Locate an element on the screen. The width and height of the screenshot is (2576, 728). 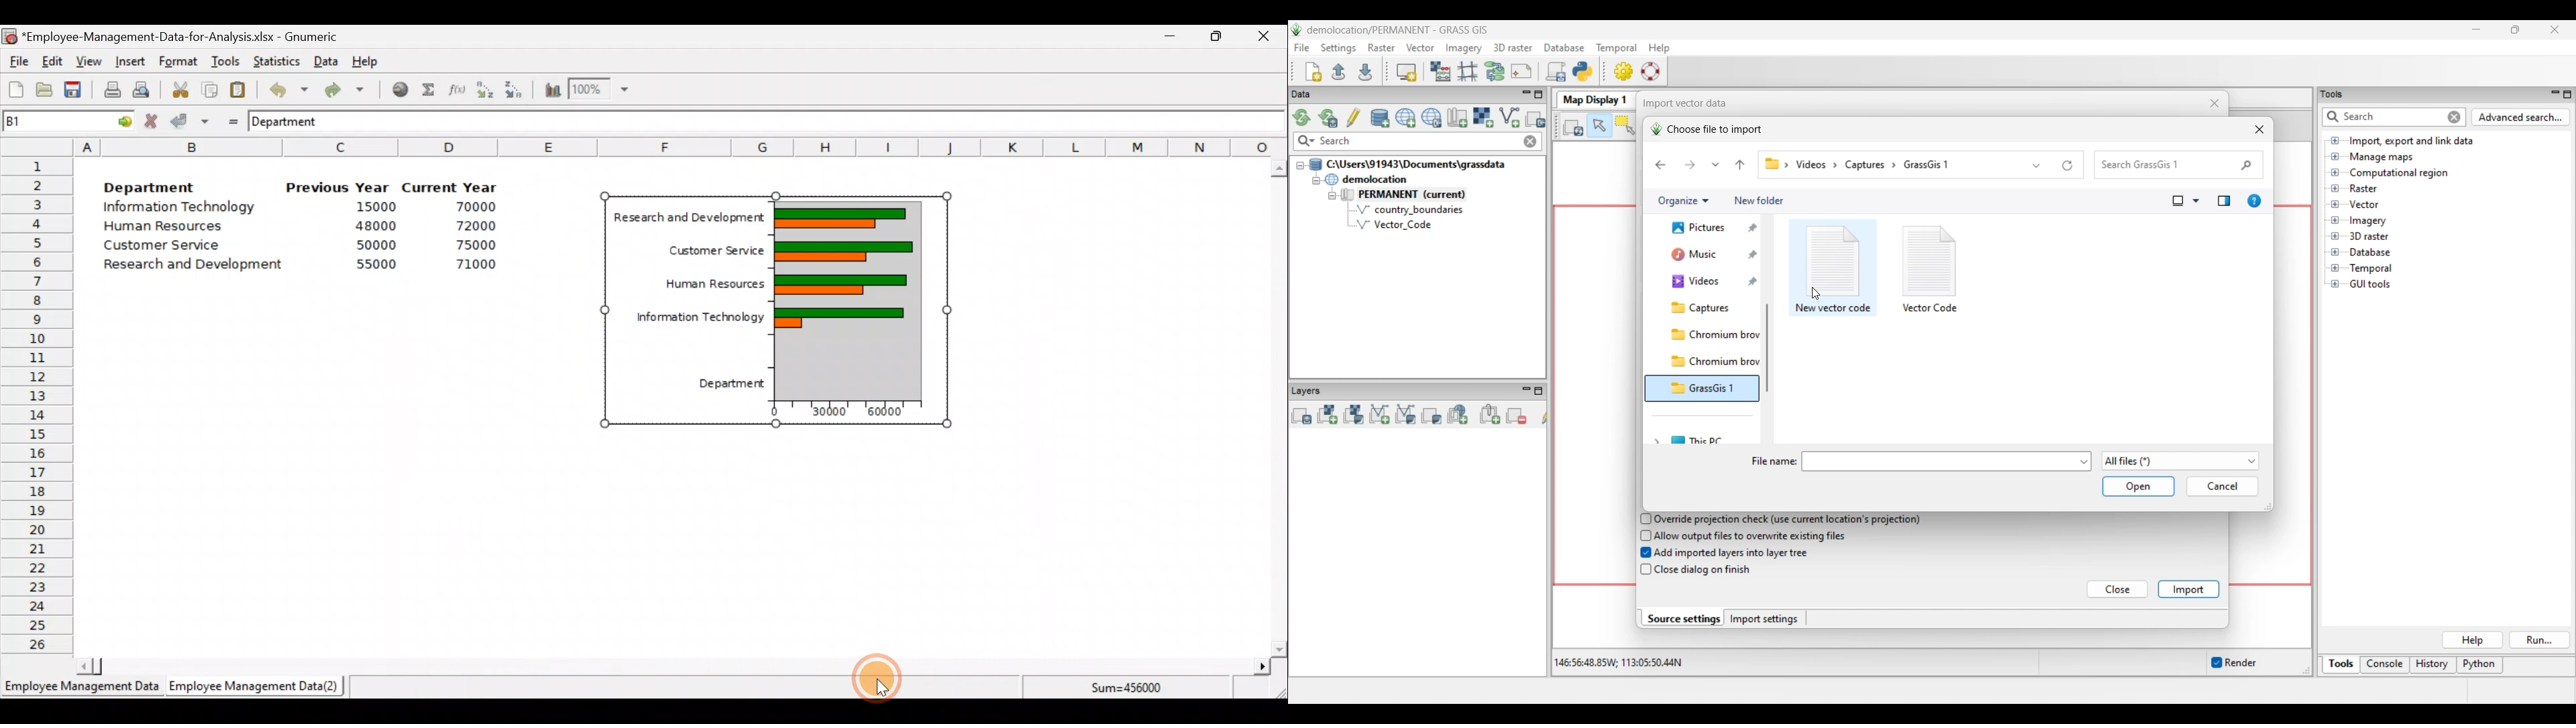
15000 is located at coordinates (371, 206).